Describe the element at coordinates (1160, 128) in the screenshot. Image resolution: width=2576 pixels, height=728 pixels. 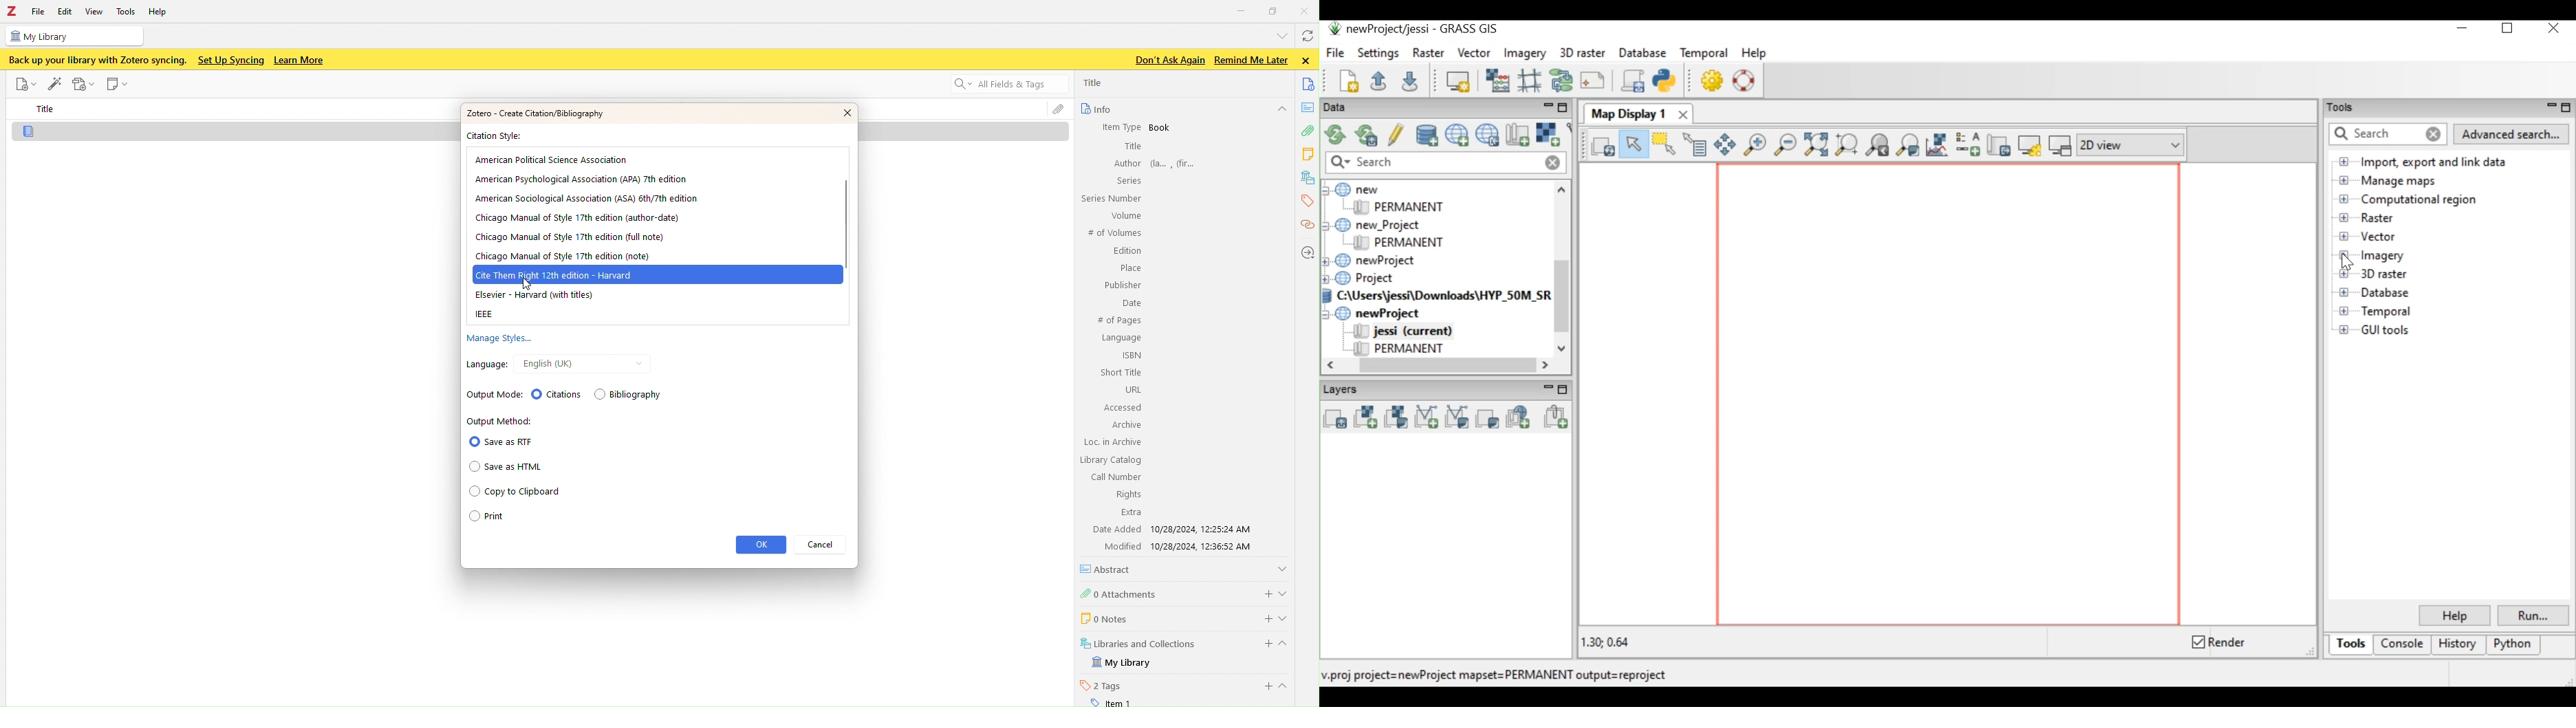
I see `Book` at that location.